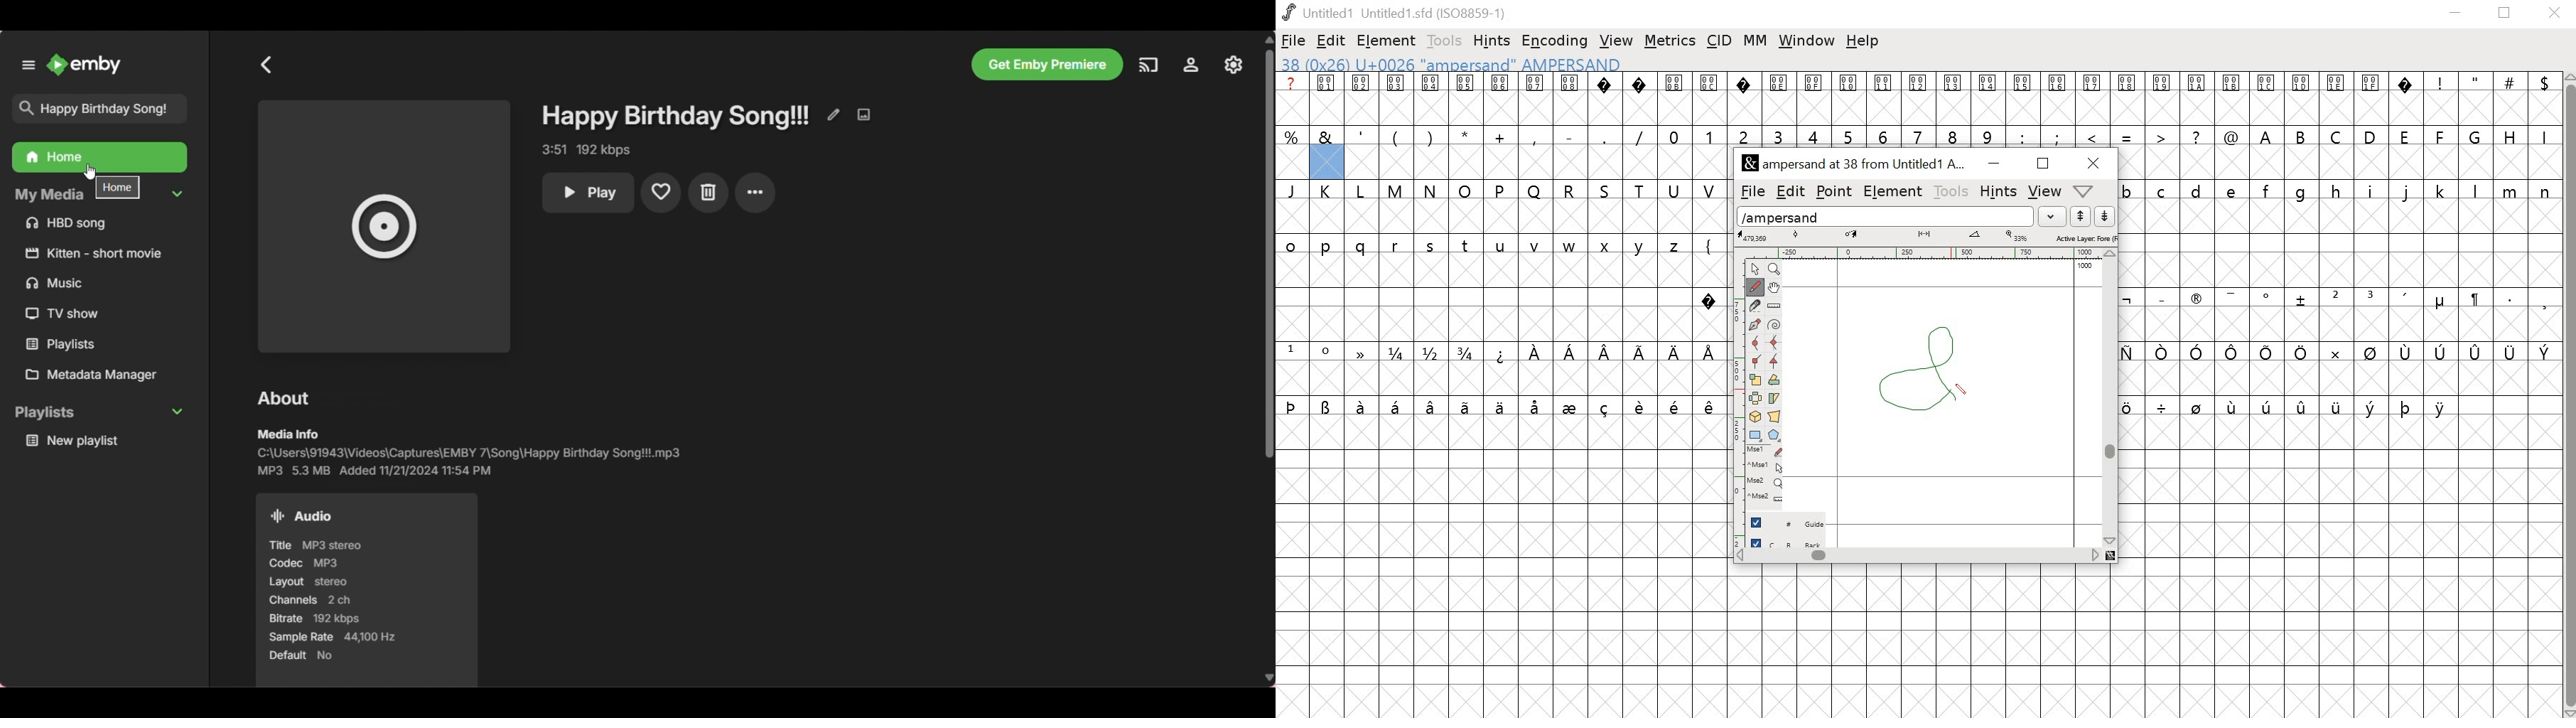 The height and width of the screenshot is (728, 2576). What do you see at coordinates (1756, 363) in the screenshot?
I see `add a corner point` at bounding box center [1756, 363].